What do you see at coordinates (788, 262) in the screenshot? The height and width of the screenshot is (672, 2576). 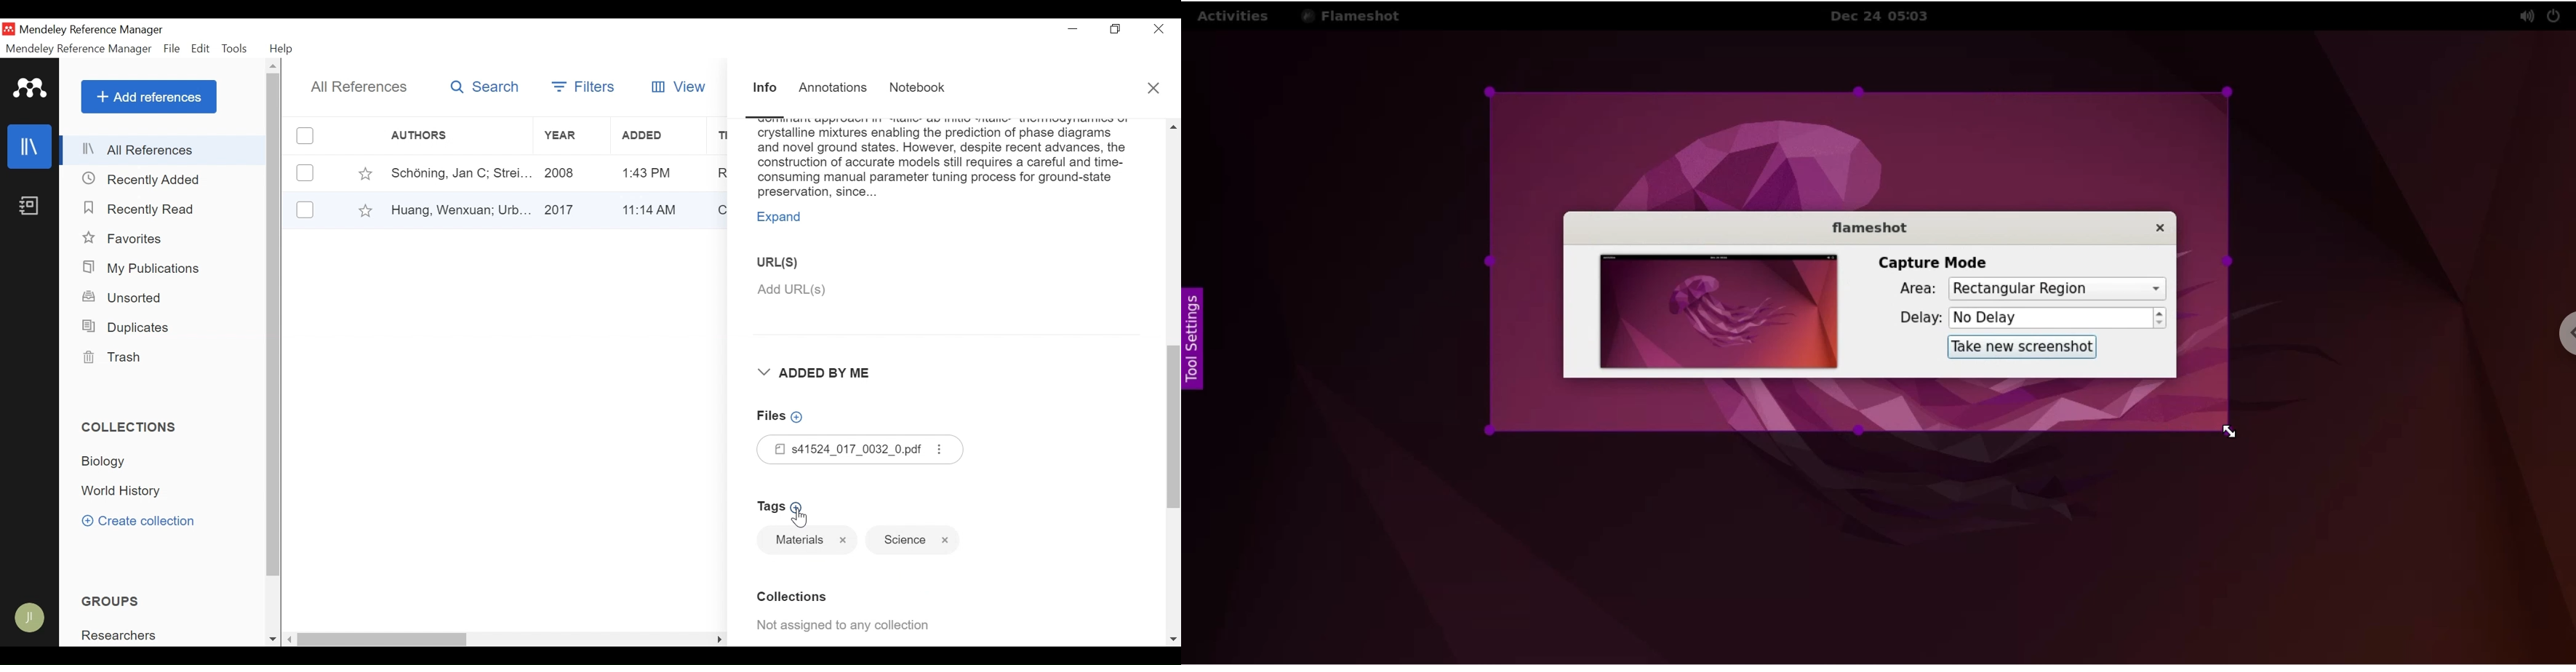 I see `URL(S)` at bounding box center [788, 262].